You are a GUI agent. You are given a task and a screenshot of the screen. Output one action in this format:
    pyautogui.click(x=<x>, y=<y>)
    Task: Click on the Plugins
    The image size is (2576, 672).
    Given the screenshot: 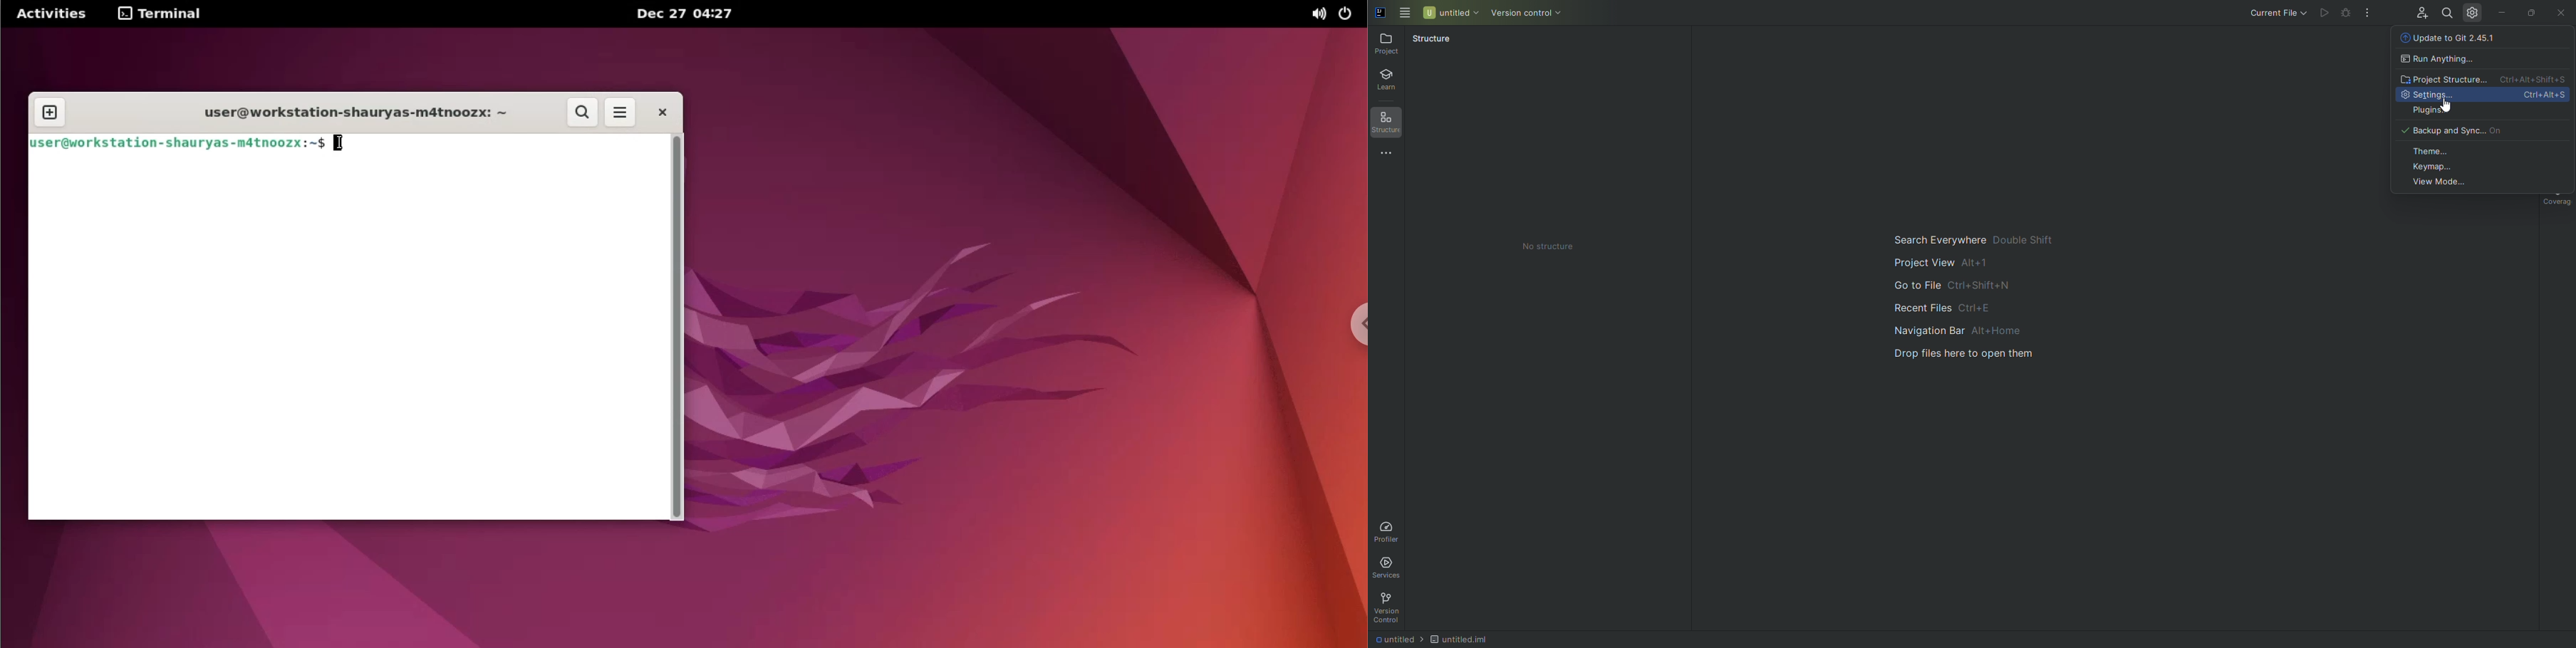 What is the action you would take?
    pyautogui.click(x=2479, y=114)
    